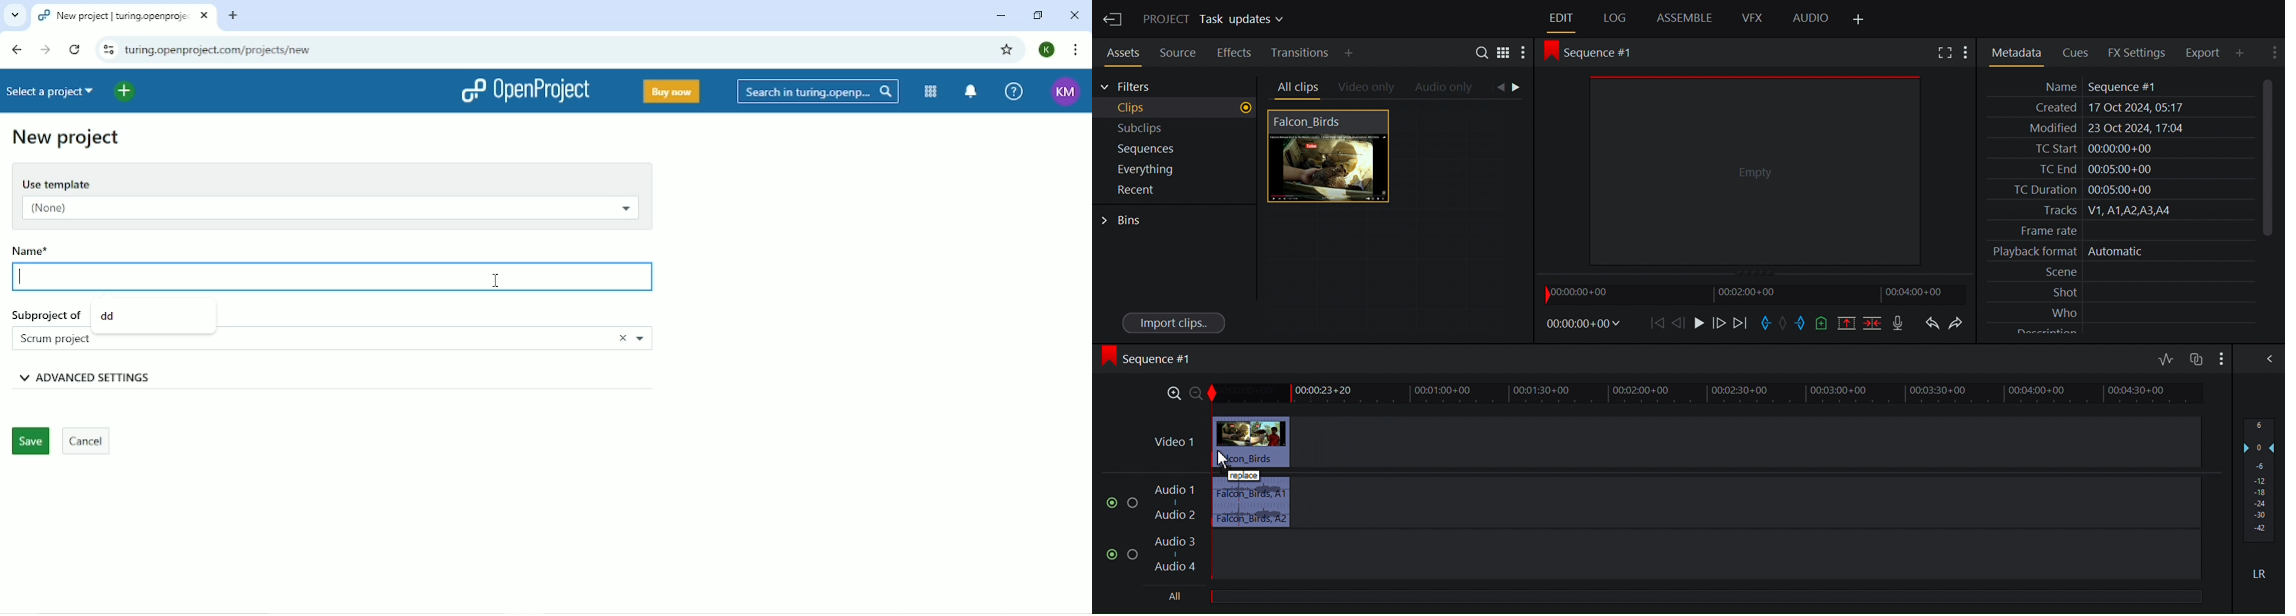 The width and height of the screenshot is (2296, 616). What do you see at coordinates (2119, 252) in the screenshot?
I see `Playback format` at bounding box center [2119, 252].